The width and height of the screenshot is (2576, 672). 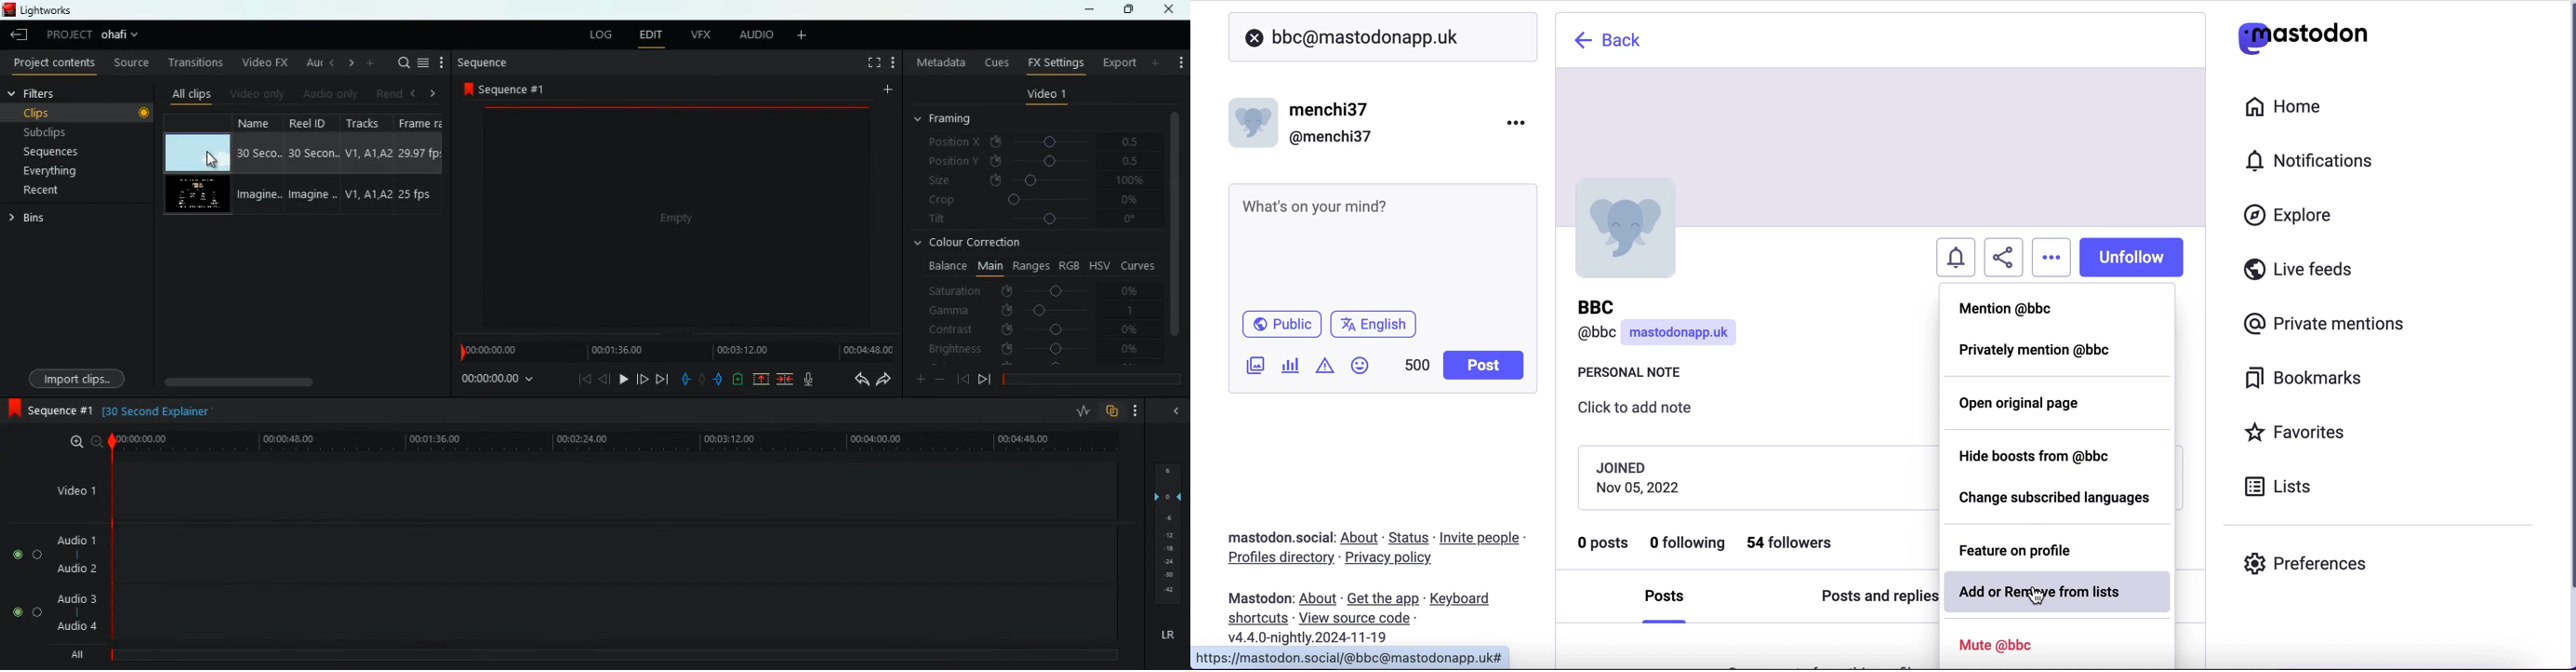 What do you see at coordinates (2315, 160) in the screenshot?
I see `notifications` at bounding box center [2315, 160].